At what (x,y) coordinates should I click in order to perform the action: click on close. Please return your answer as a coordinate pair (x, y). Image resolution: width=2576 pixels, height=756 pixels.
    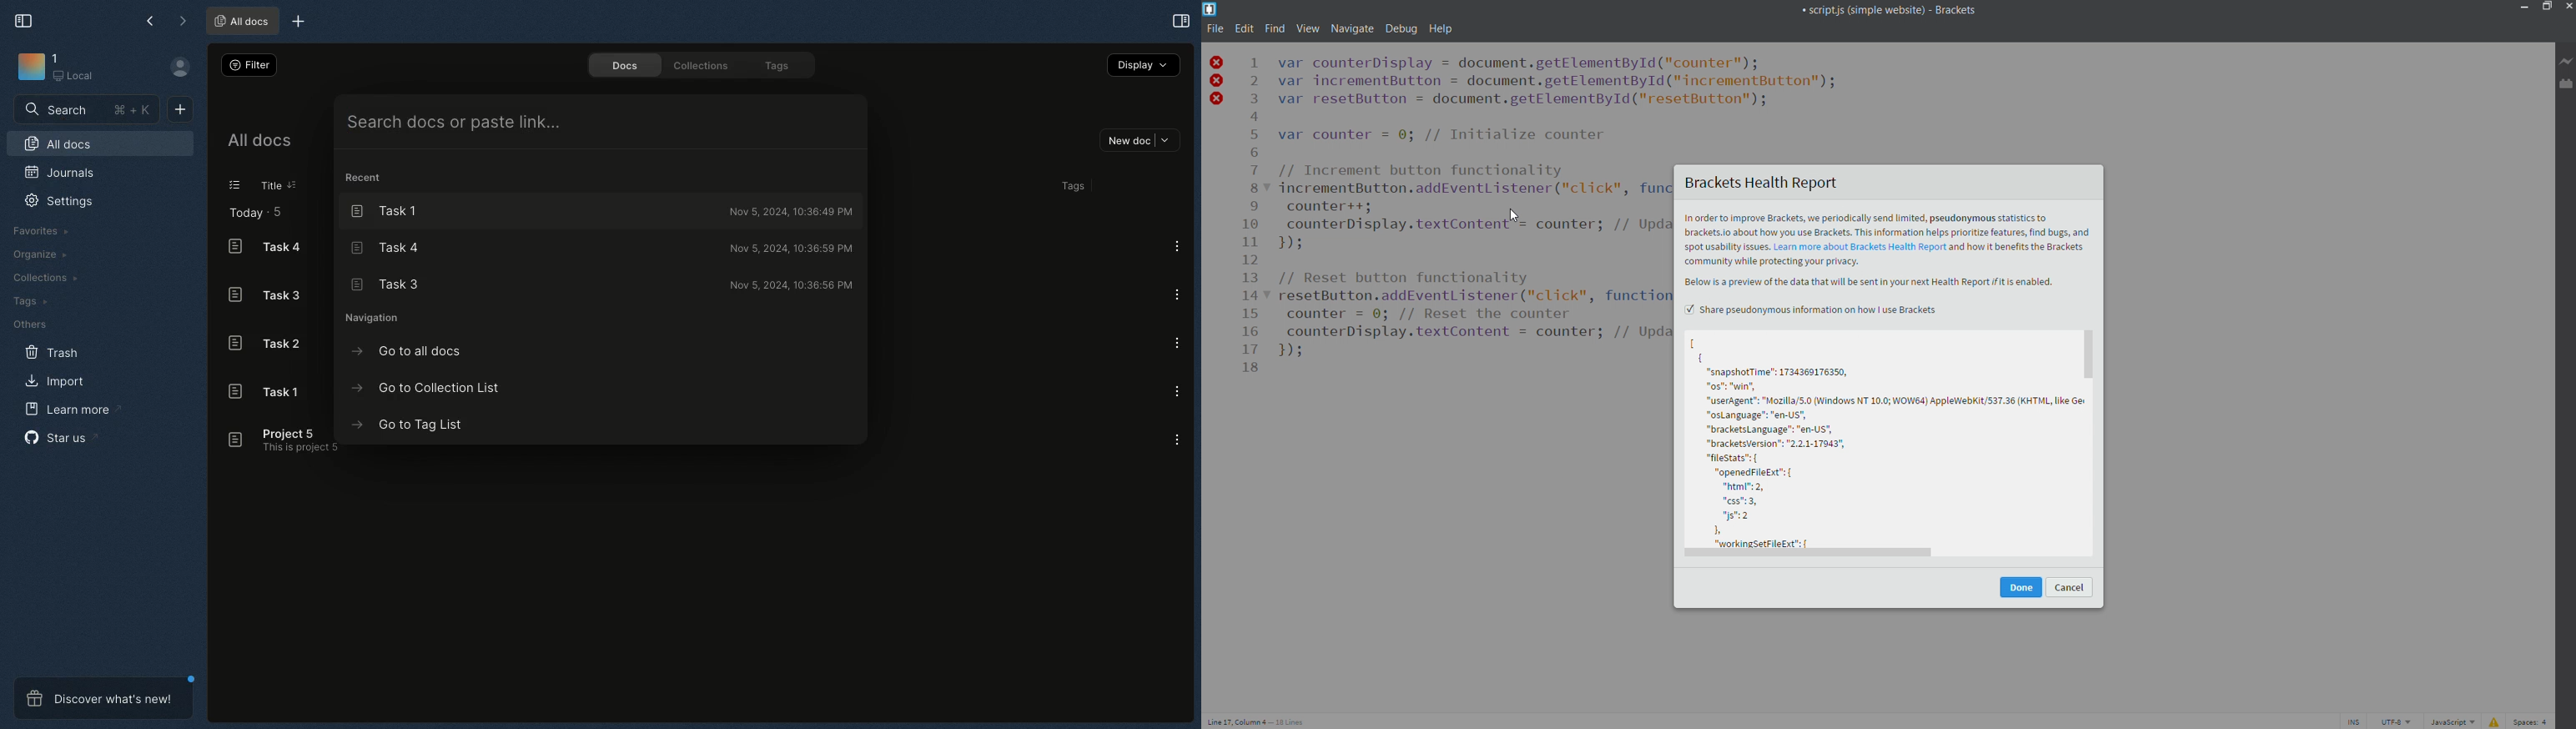
    Looking at the image, I should click on (2567, 7).